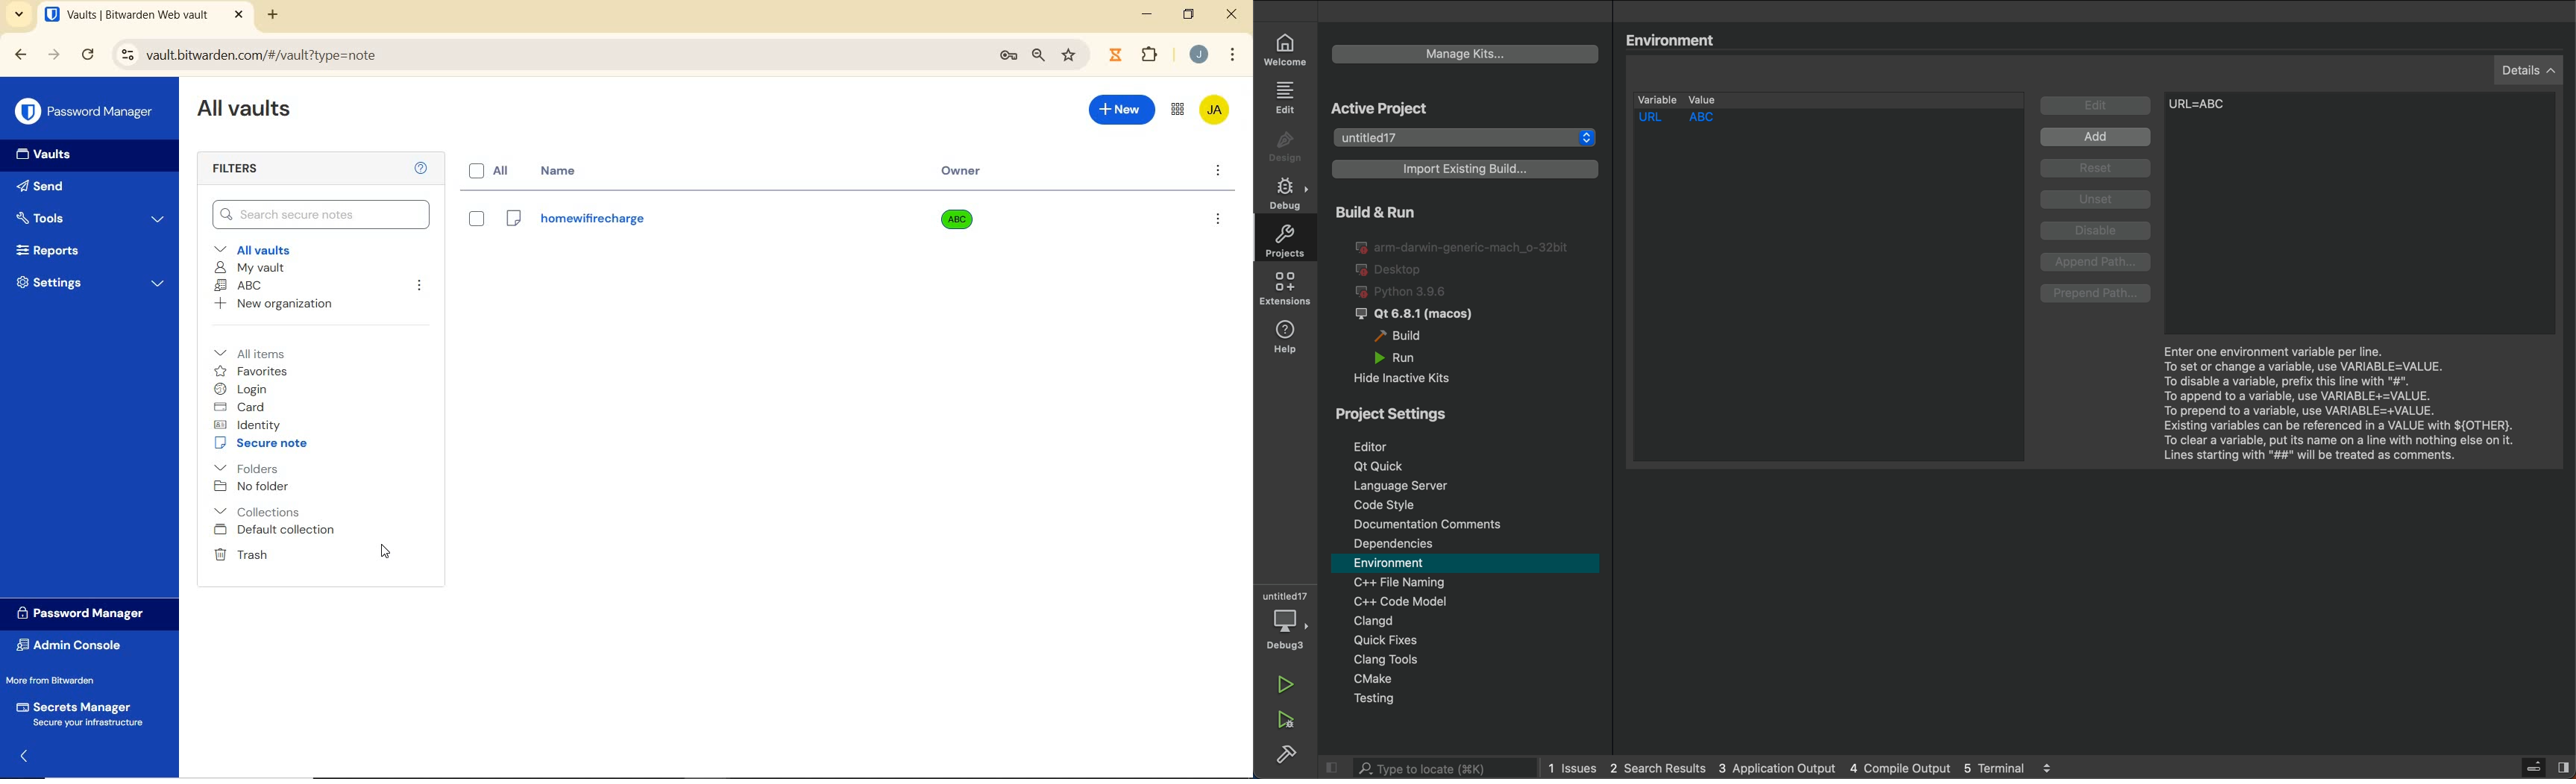  Describe the element at coordinates (21, 55) in the screenshot. I see `backward` at that location.